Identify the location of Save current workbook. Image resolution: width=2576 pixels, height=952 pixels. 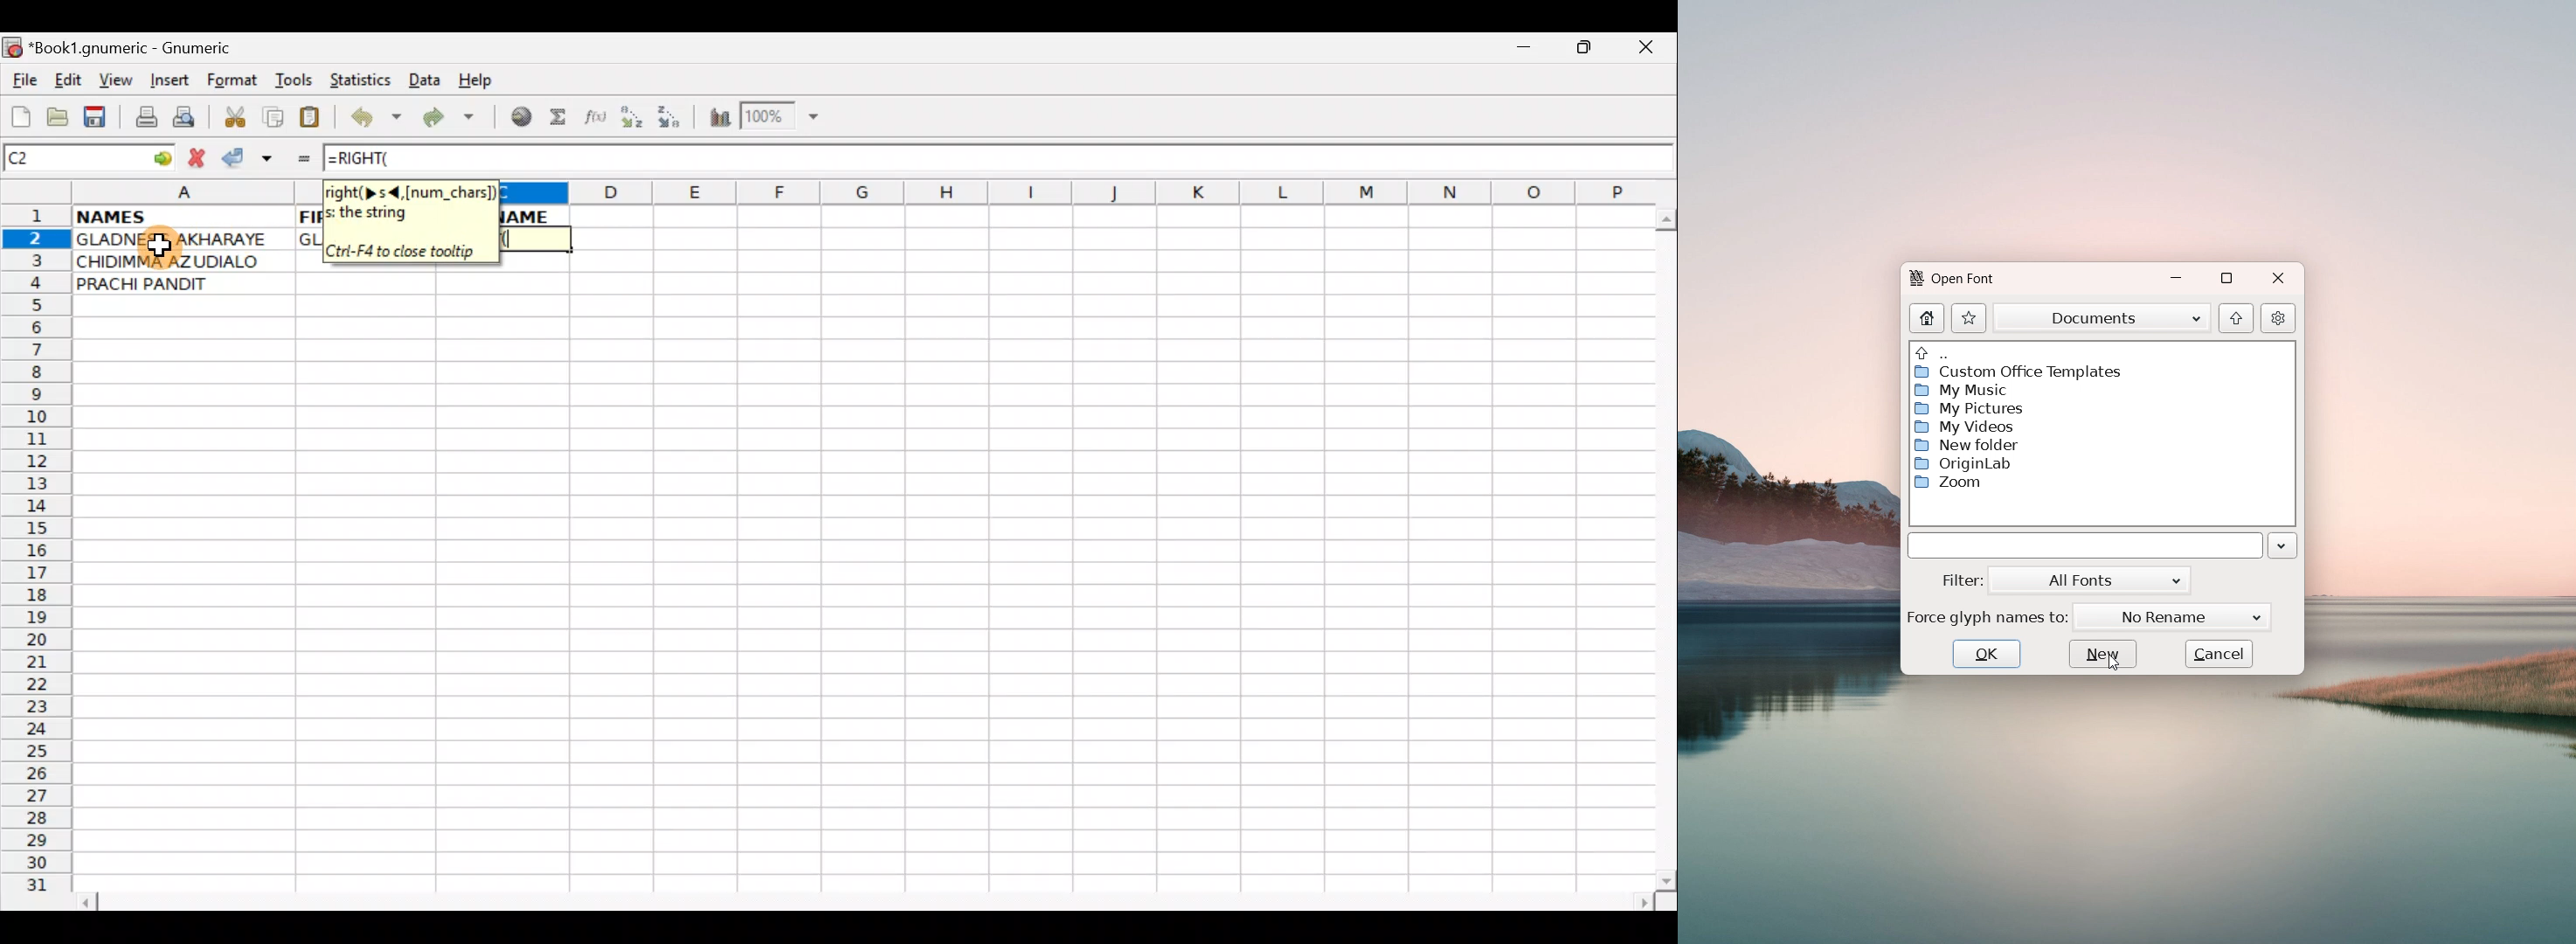
(99, 118).